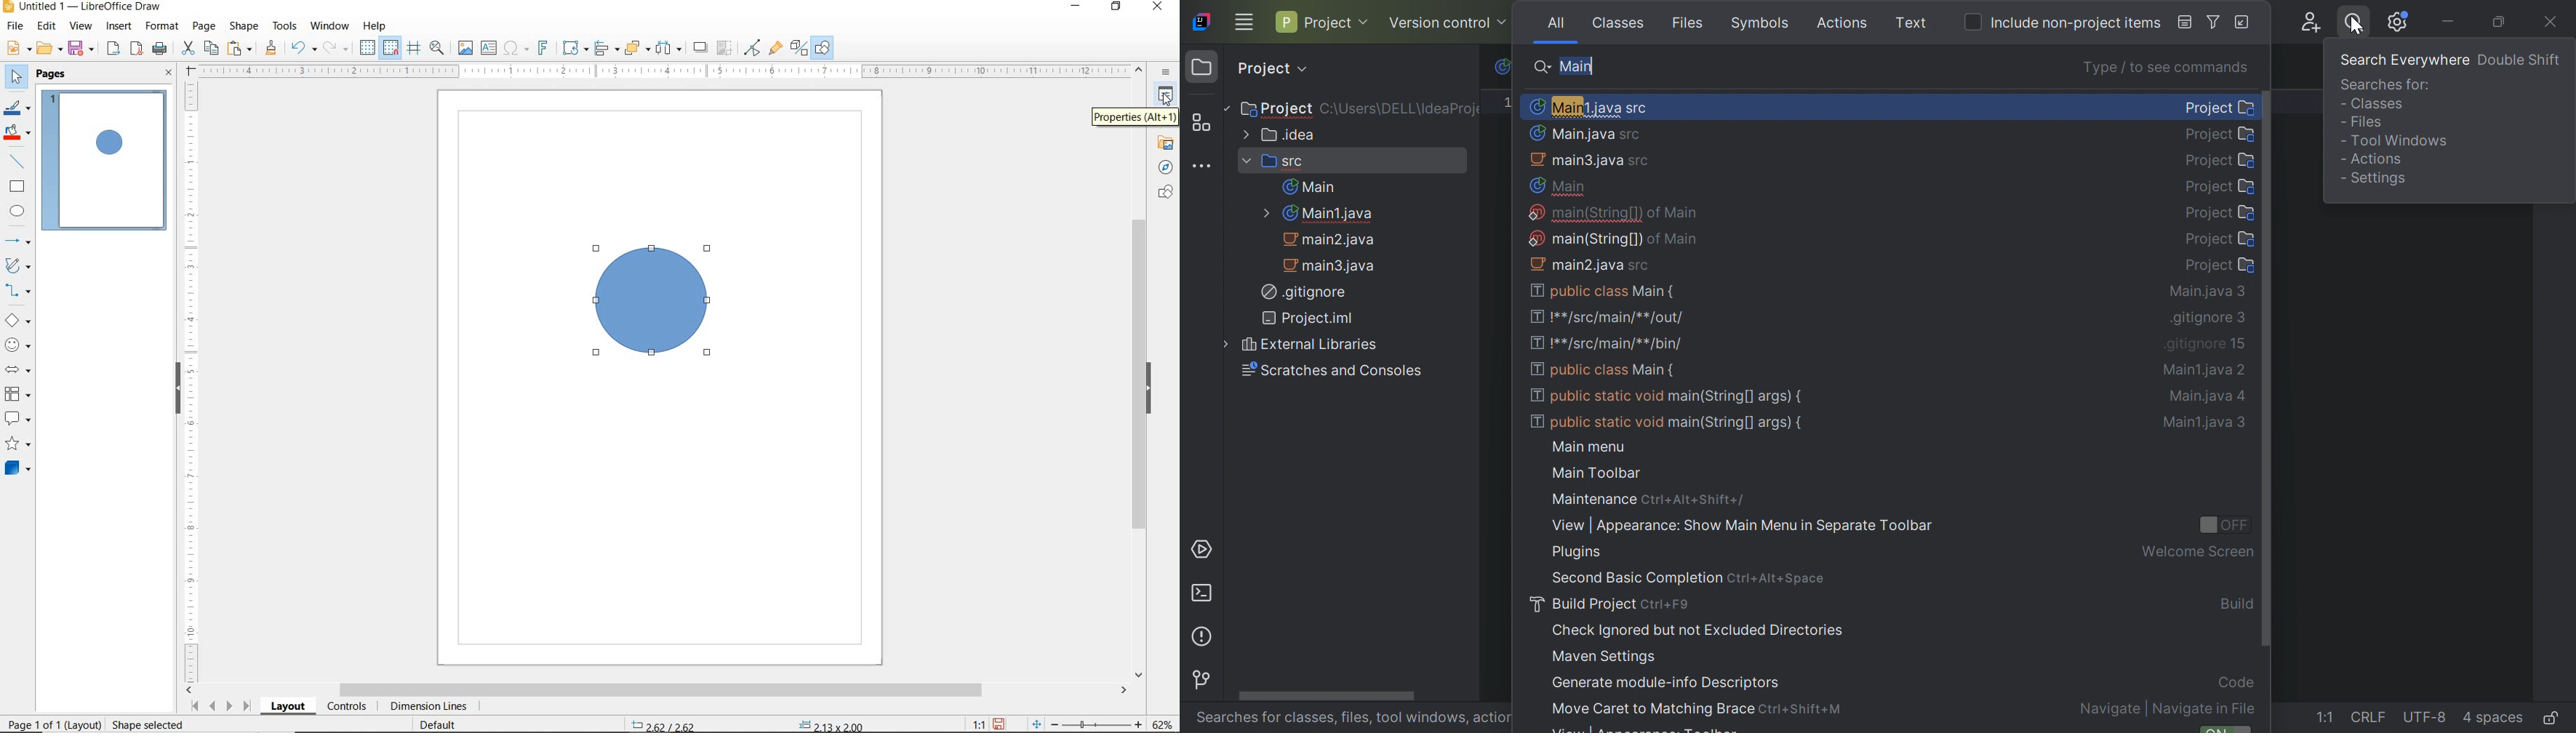 The width and height of the screenshot is (2576, 756). I want to click on ARRANGE, so click(637, 47).